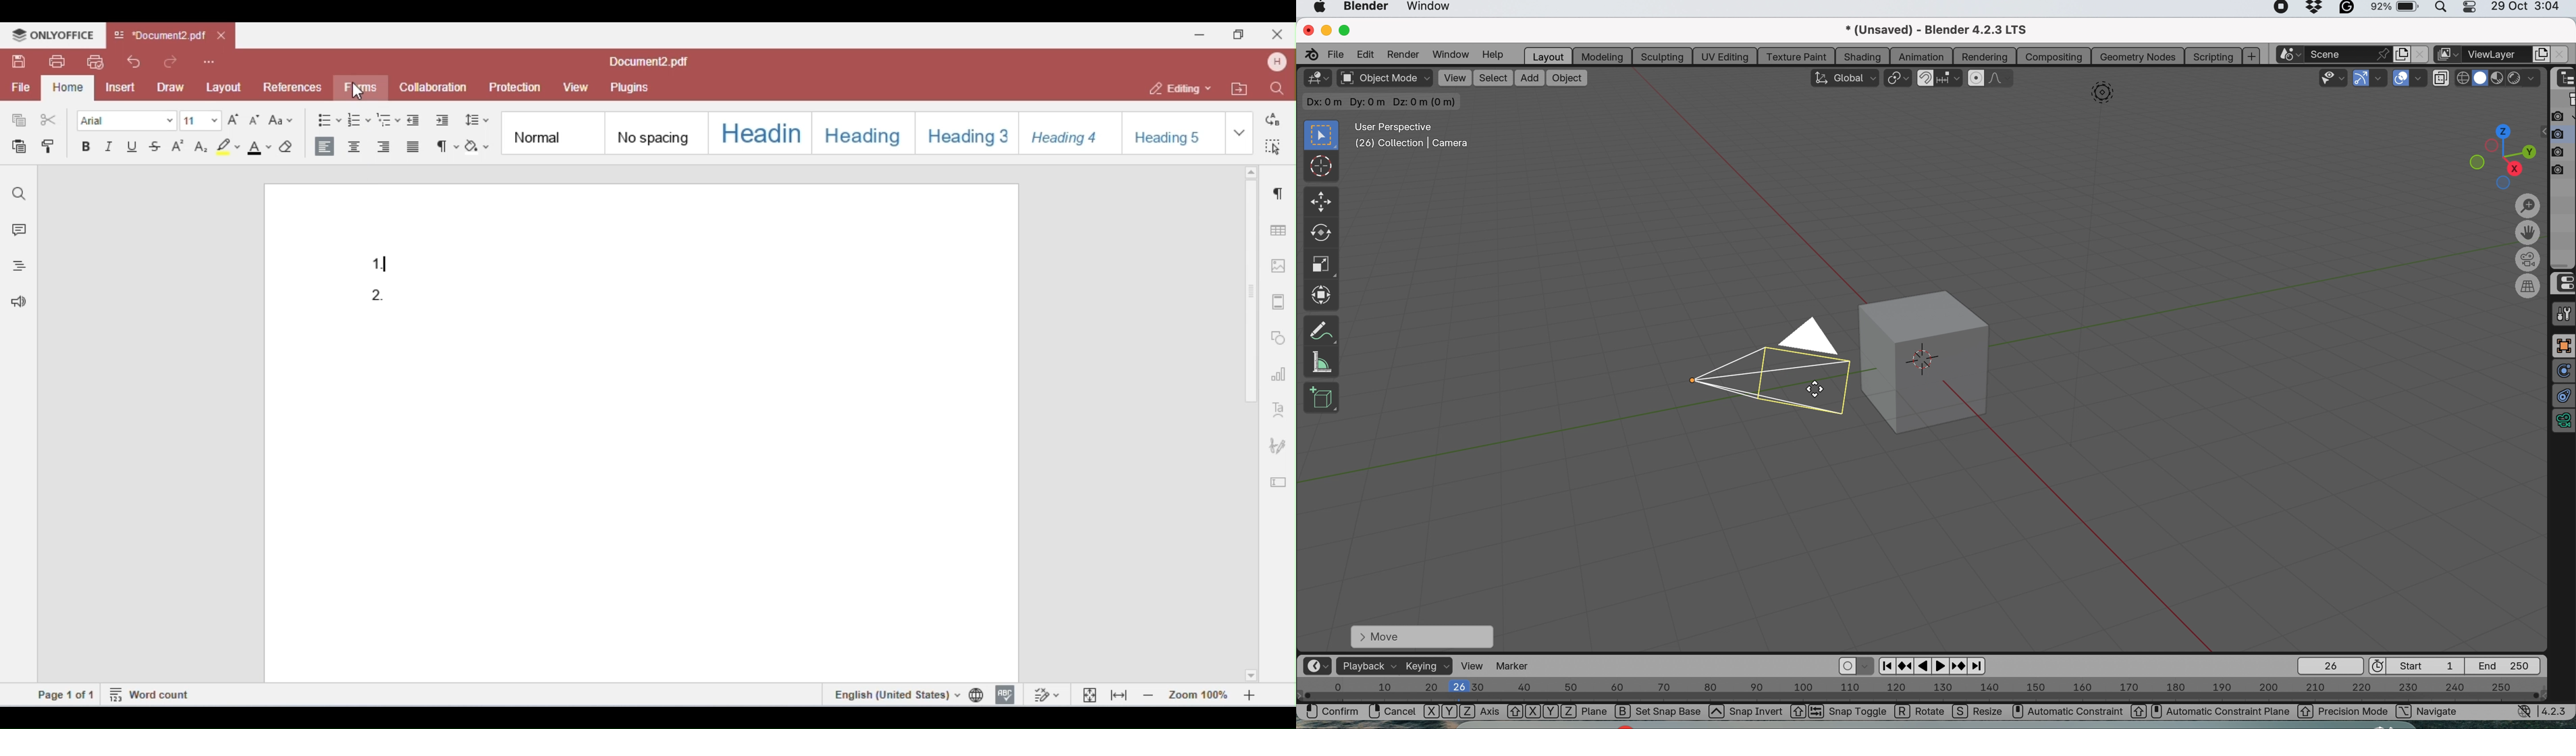 This screenshot has height=756, width=2576. What do you see at coordinates (1960, 665) in the screenshot?
I see `Forward` at bounding box center [1960, 665].